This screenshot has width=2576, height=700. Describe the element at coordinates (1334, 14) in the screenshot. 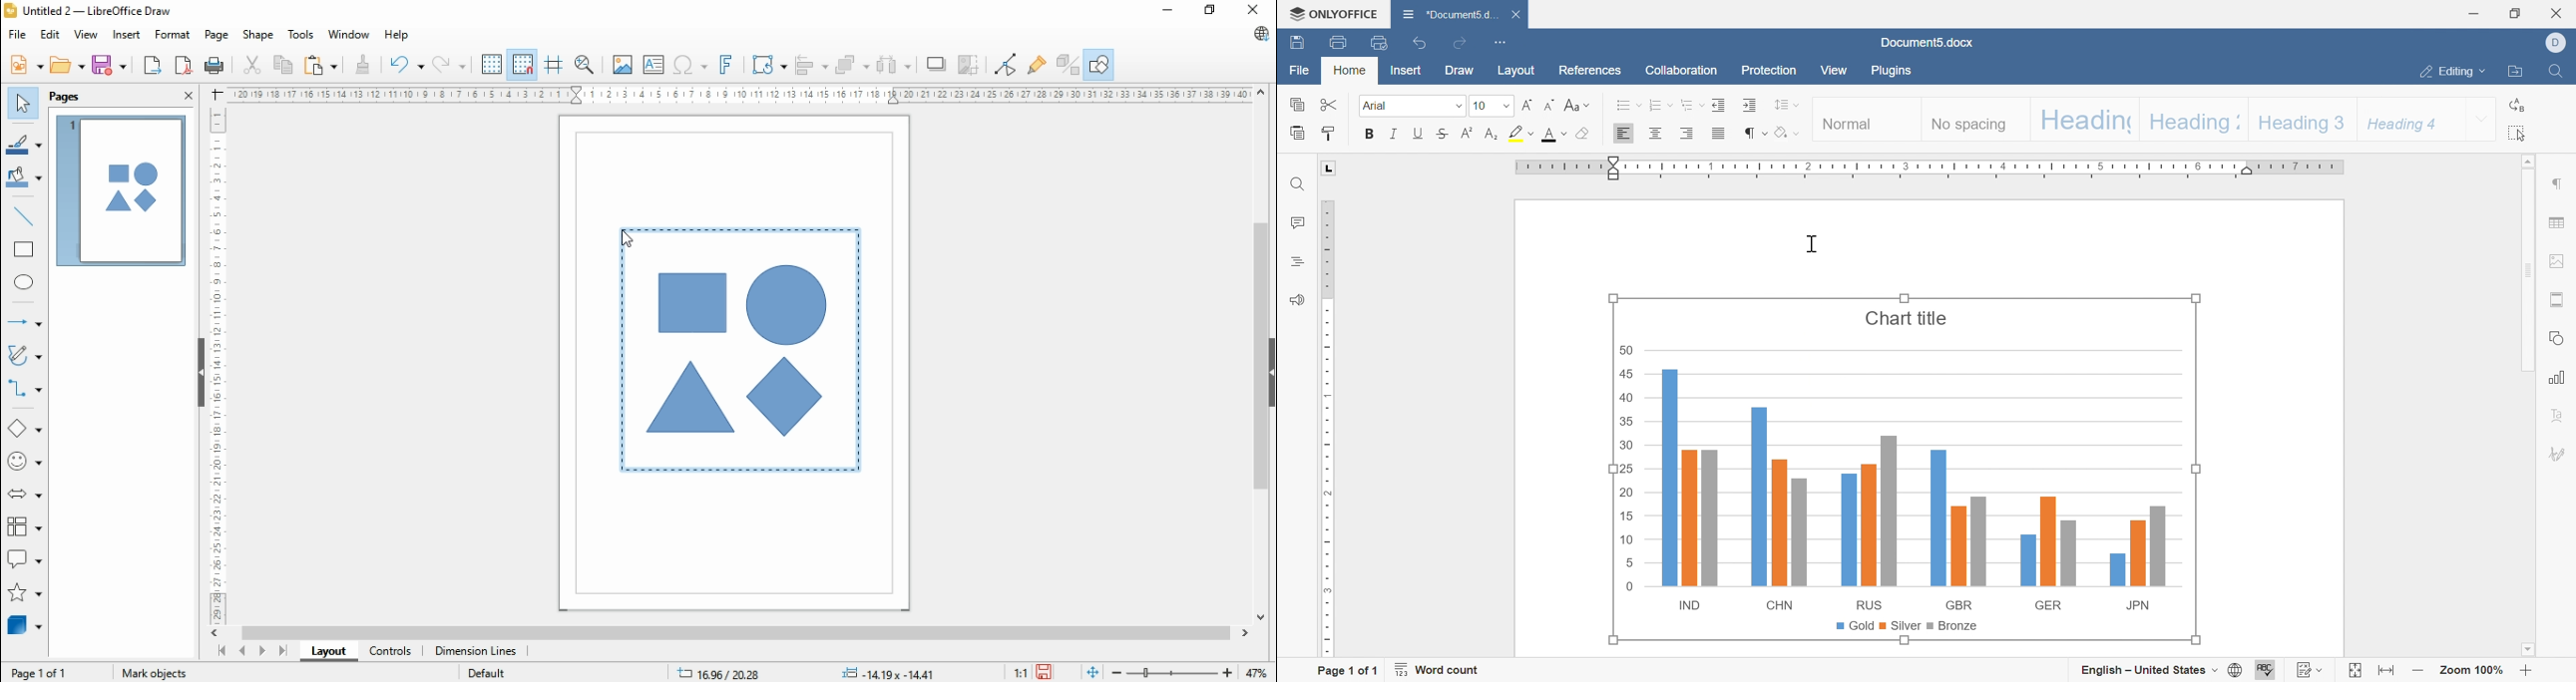

I see `onlyoffice` at that location.